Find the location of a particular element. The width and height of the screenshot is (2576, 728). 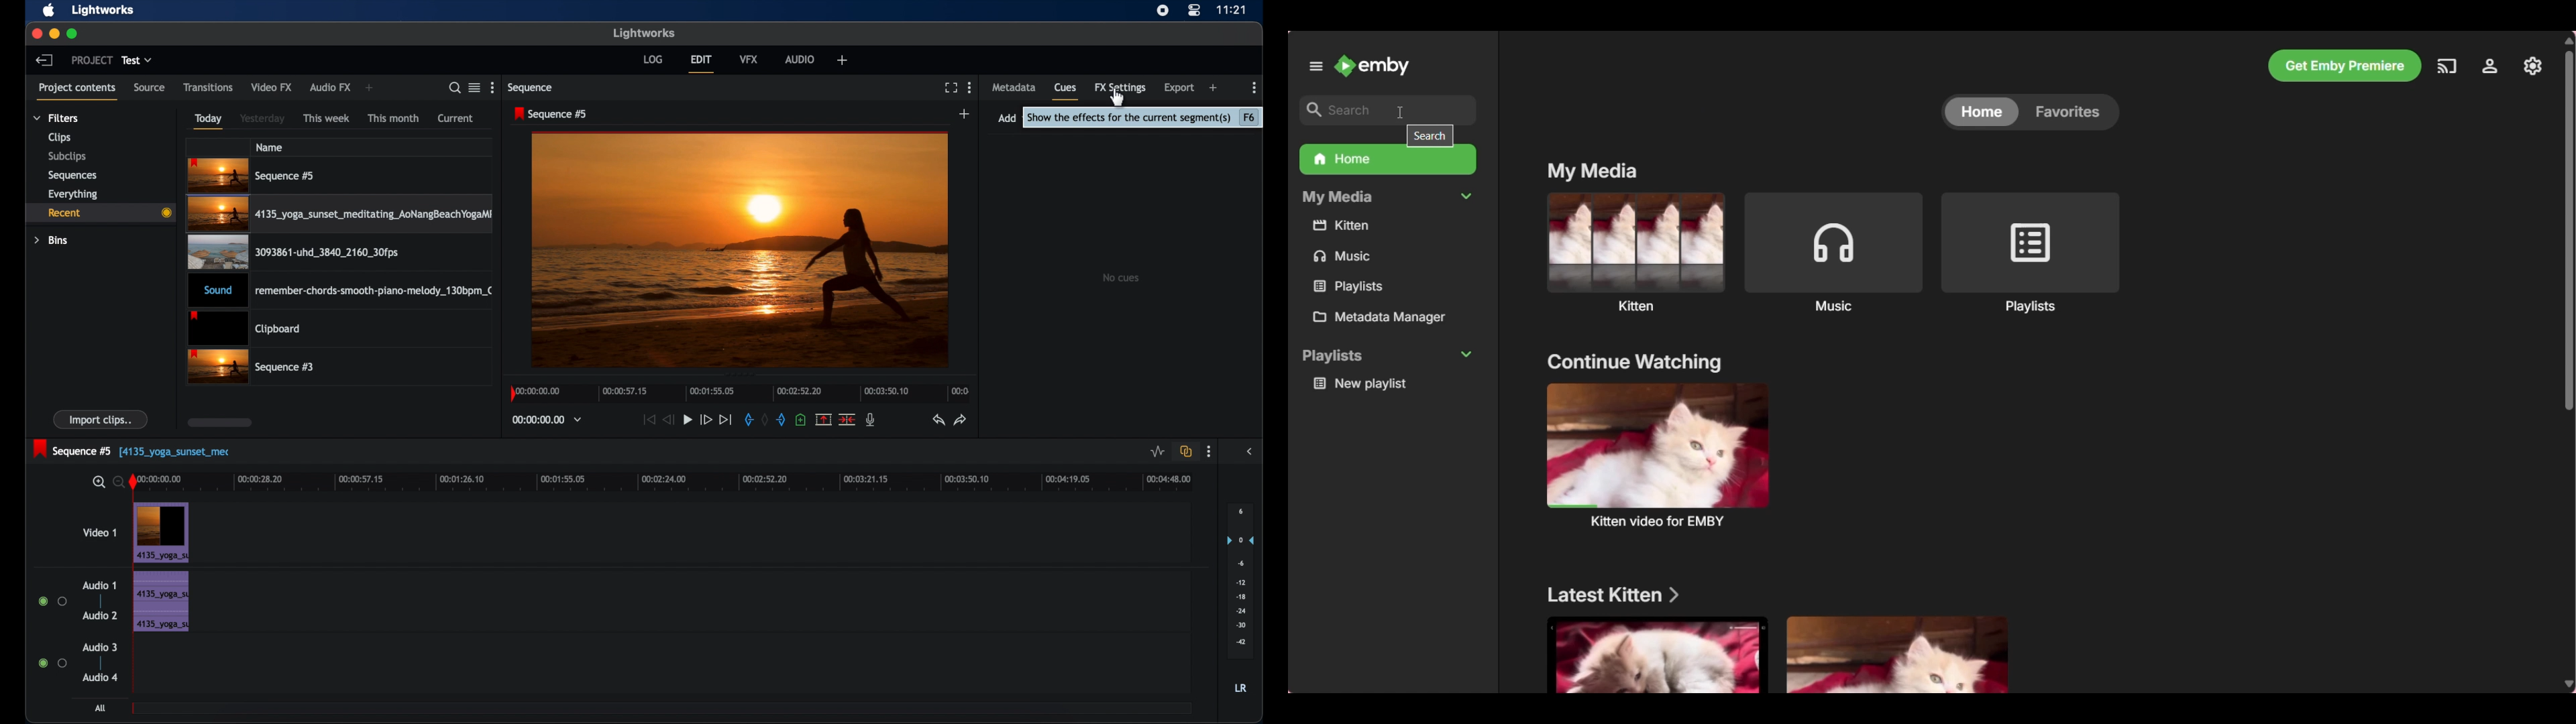

audio clip is located at coordinates (342, 292).